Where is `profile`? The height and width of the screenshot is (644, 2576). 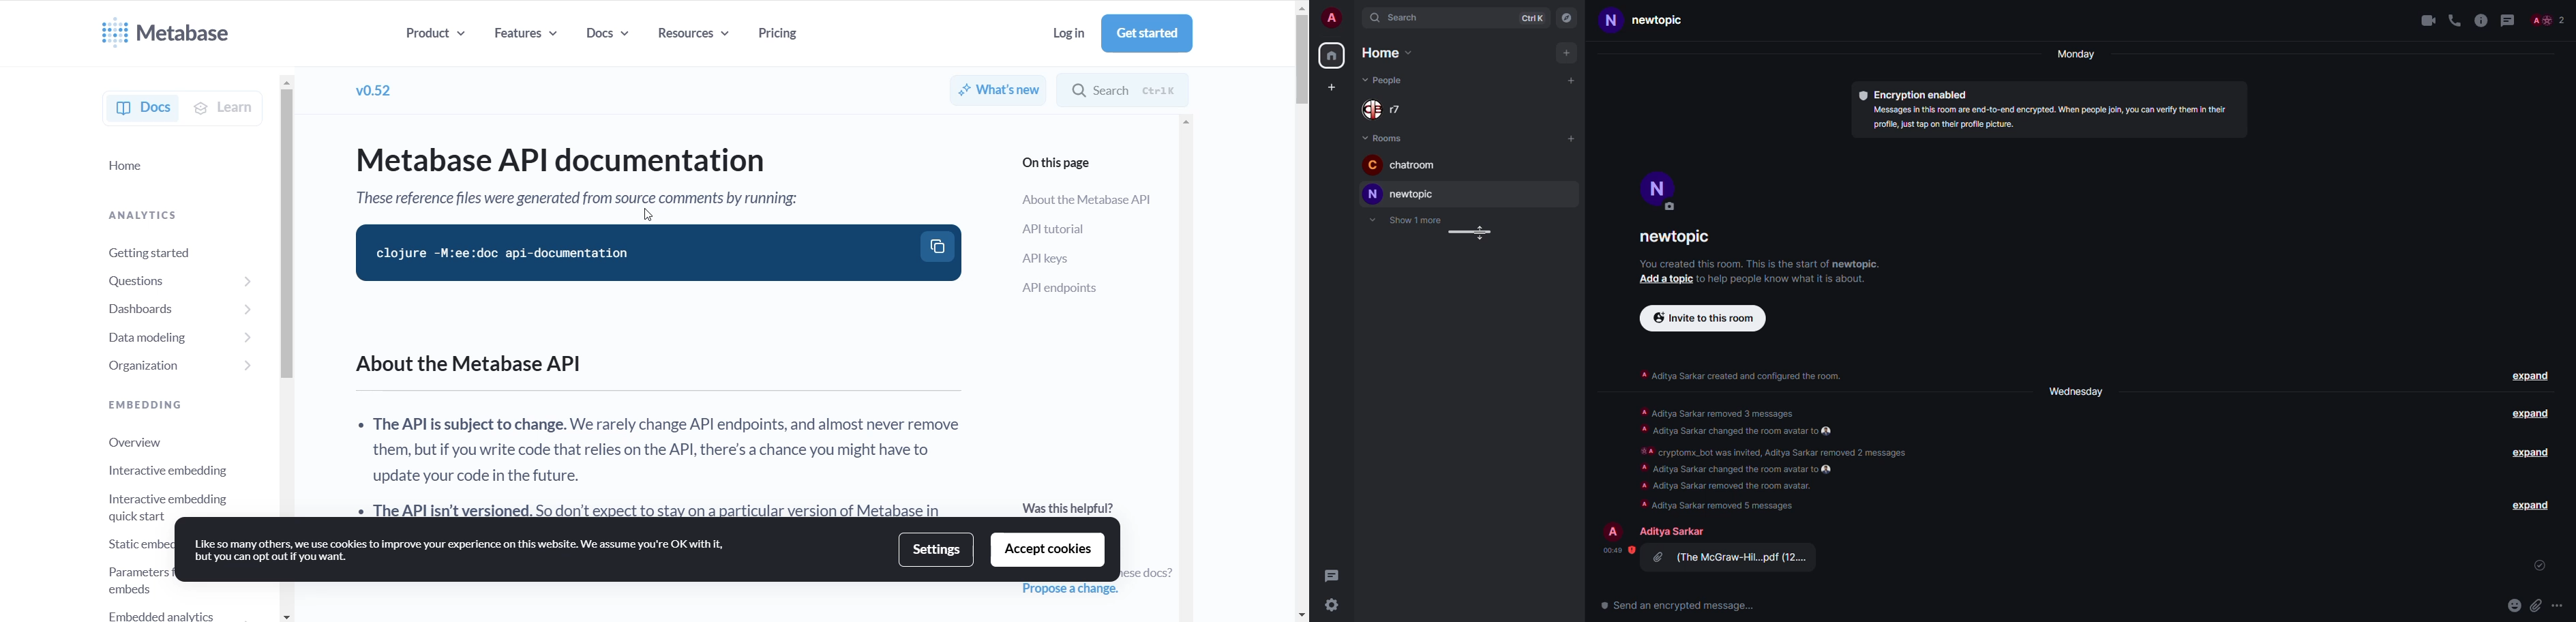 profile is located at coordinates (1615, 531).